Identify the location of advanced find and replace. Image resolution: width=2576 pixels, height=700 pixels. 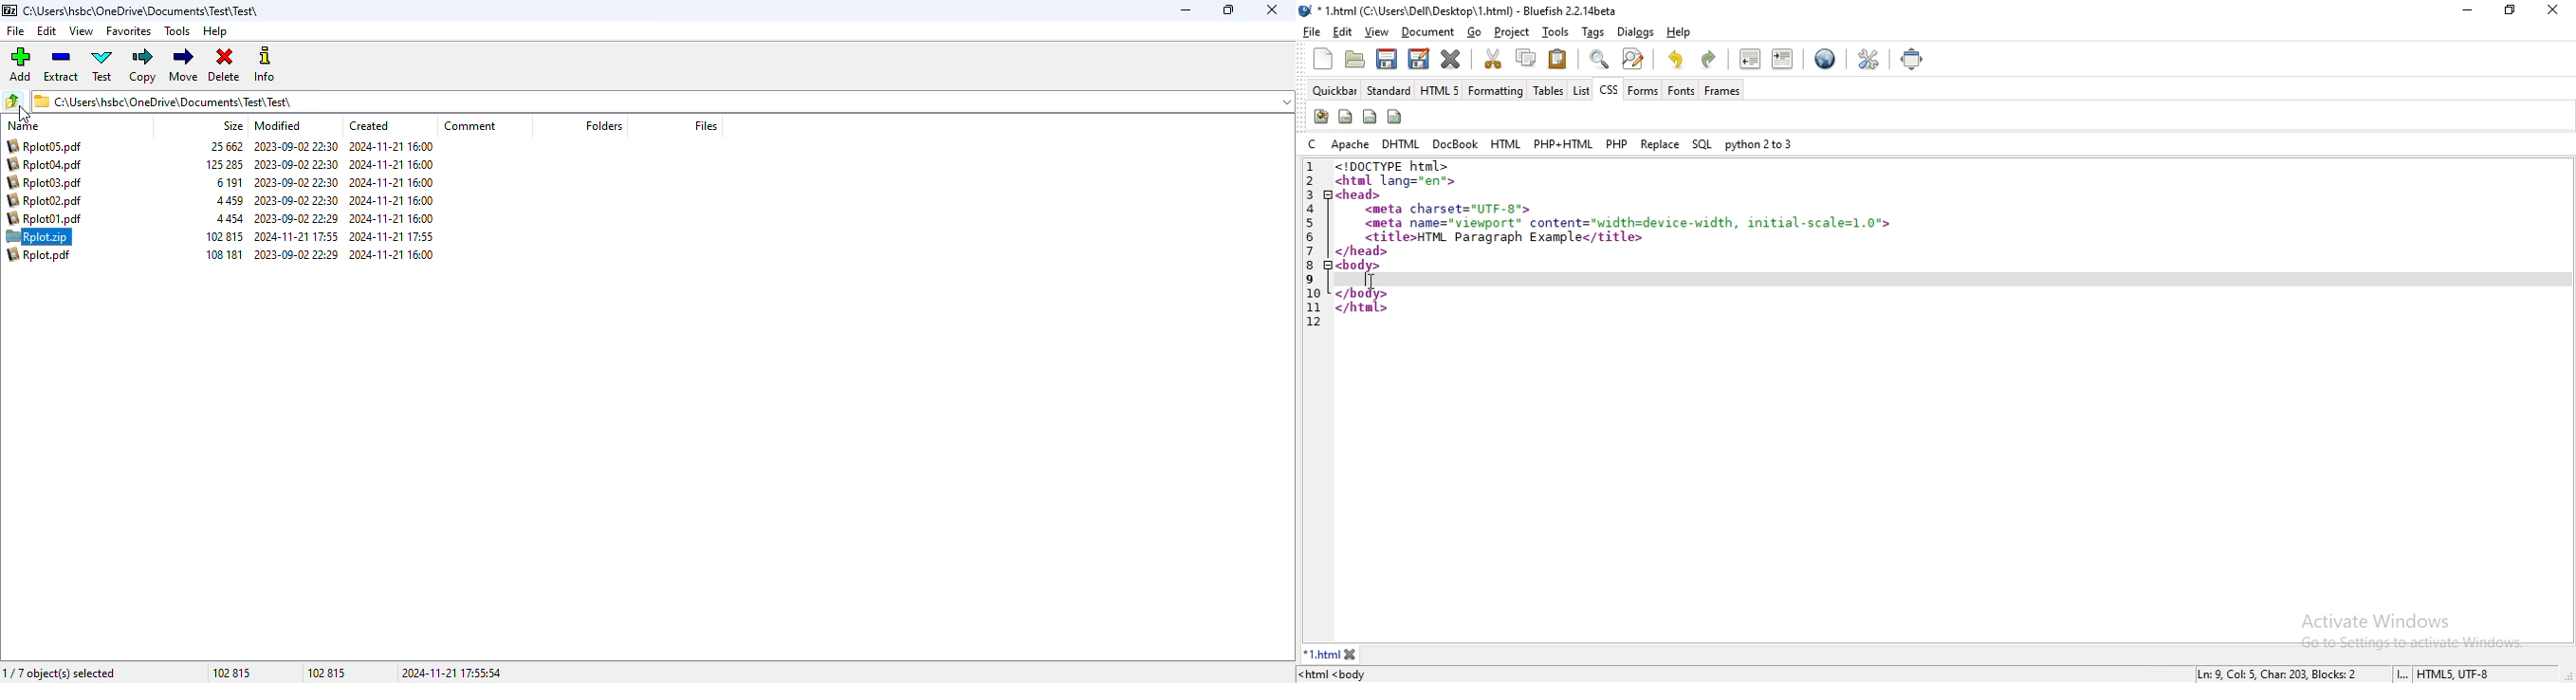
(1635, 59).